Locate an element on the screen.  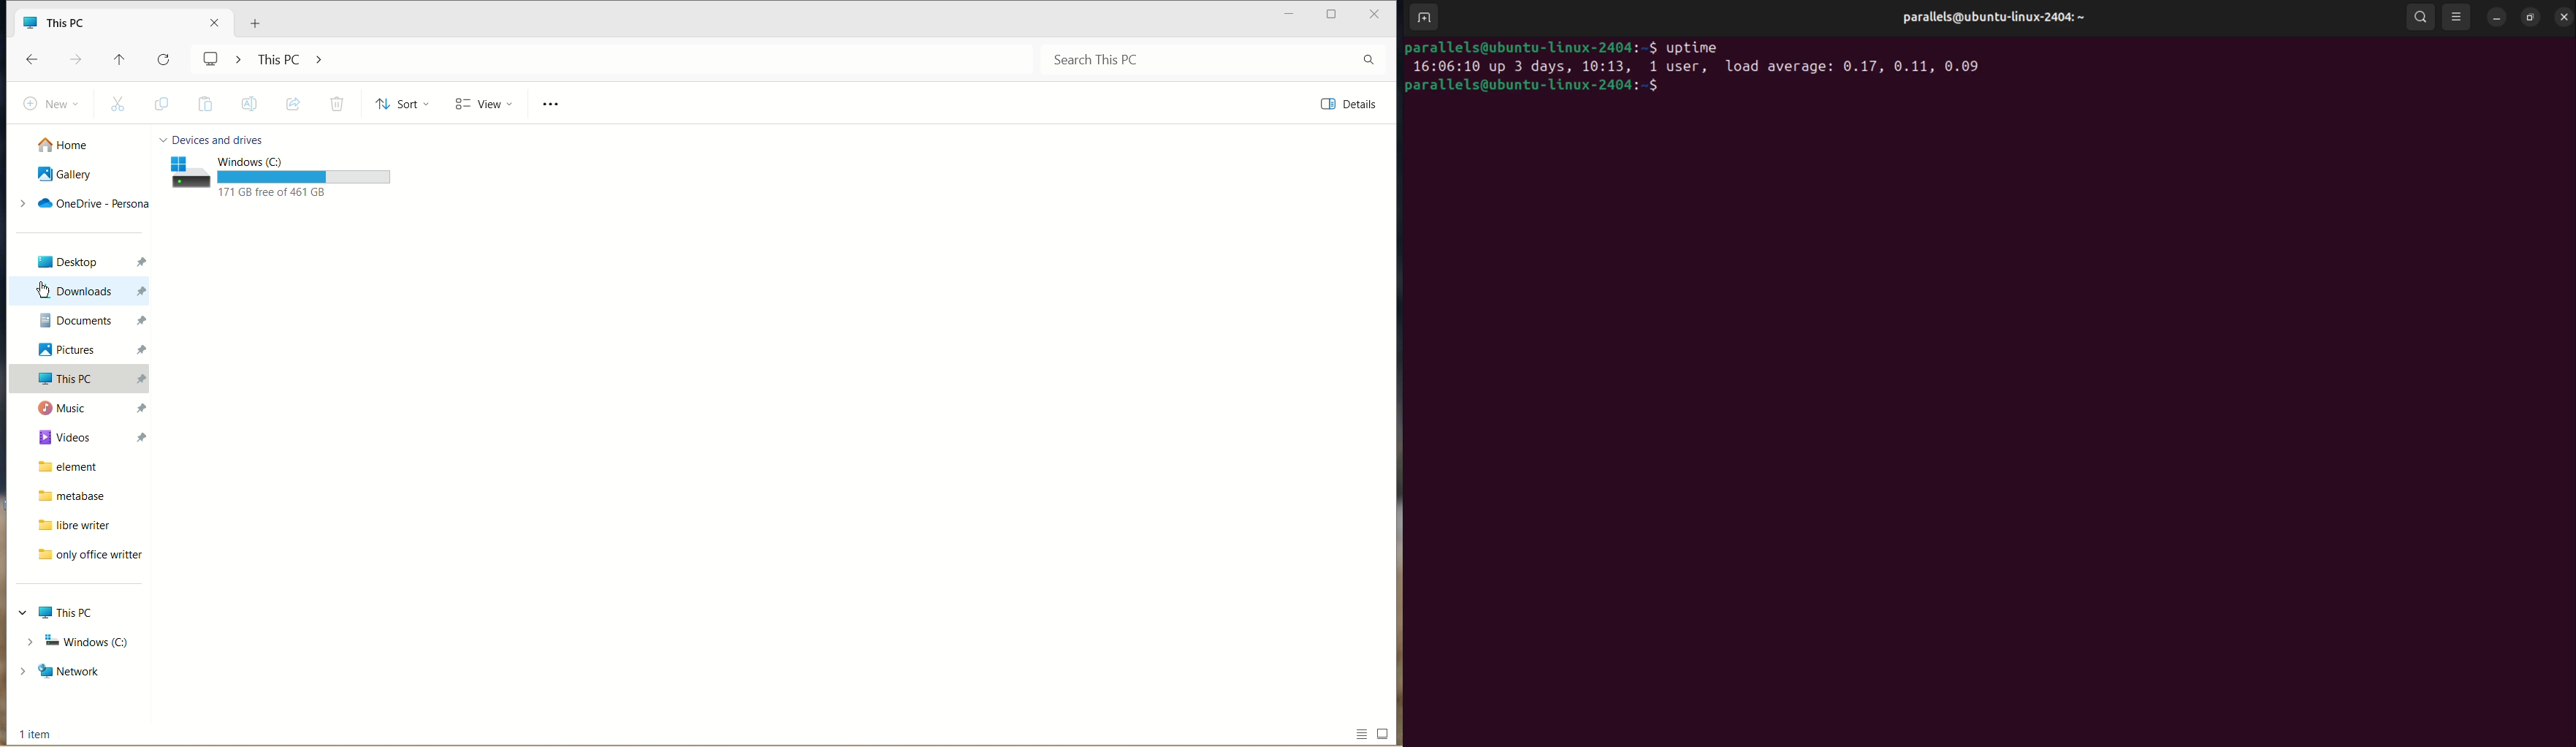
port user is located at coordinates (1642, 65).